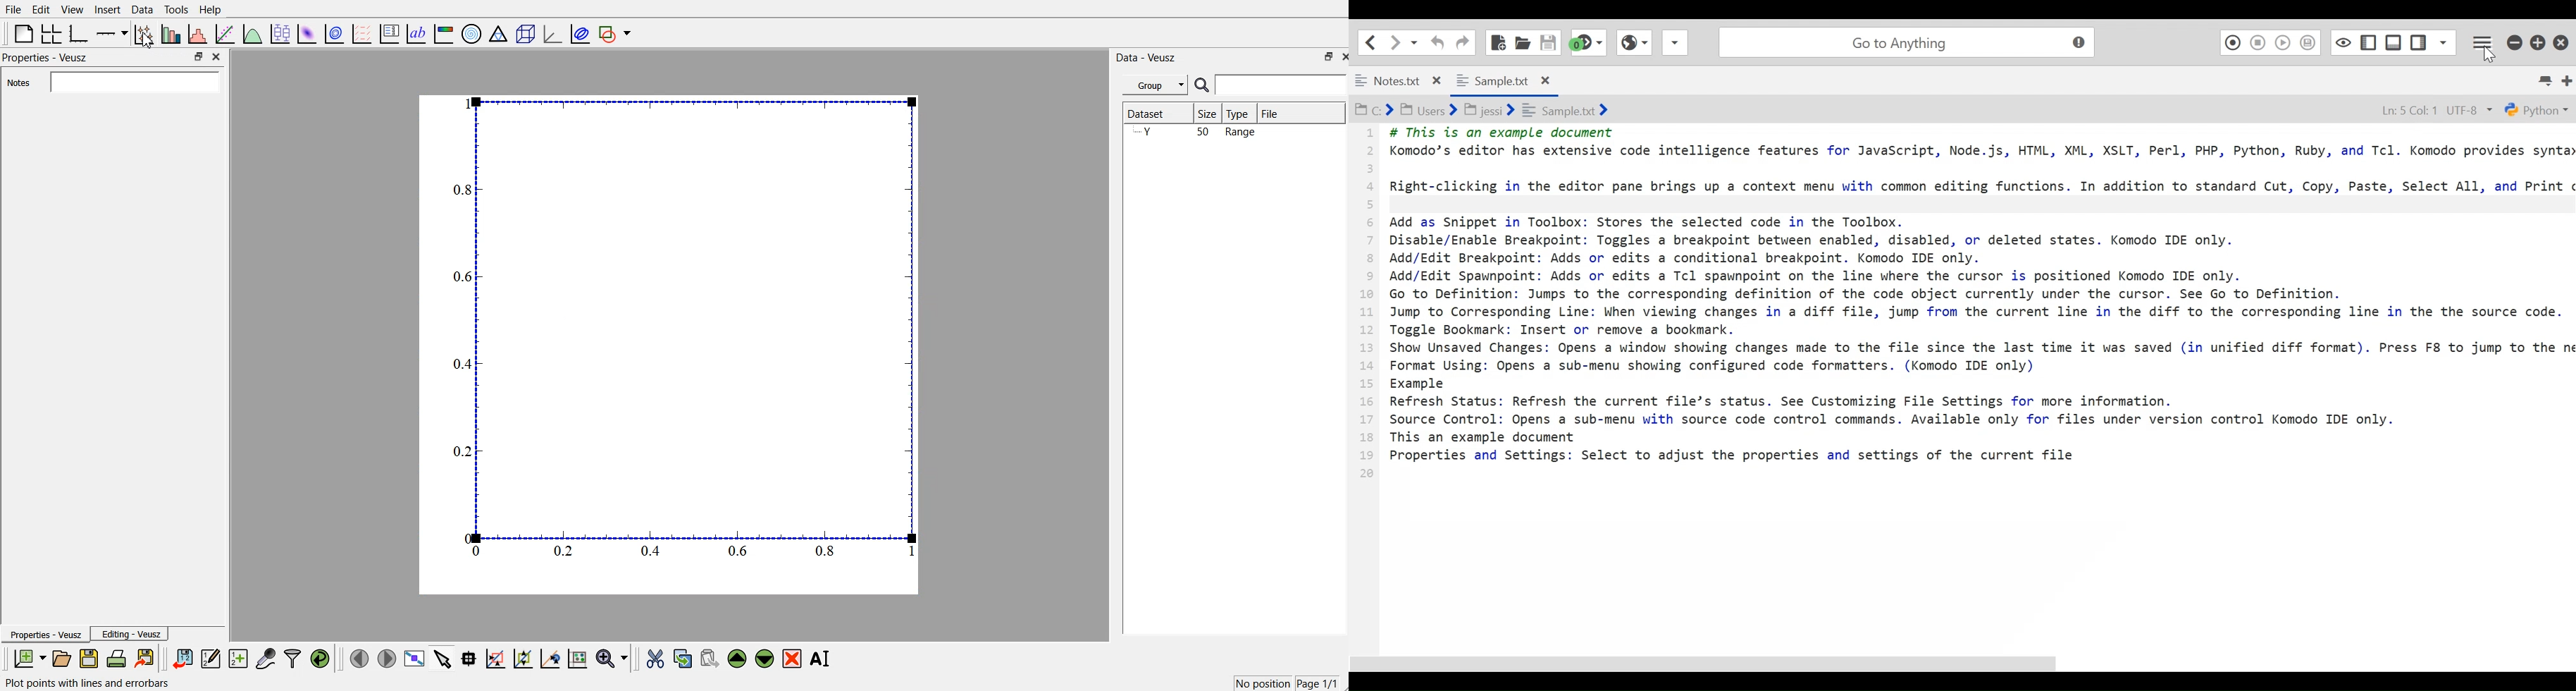 The height and width of the screenshot is (700, 2576). I want to click on Restore, so click(2539, 43).